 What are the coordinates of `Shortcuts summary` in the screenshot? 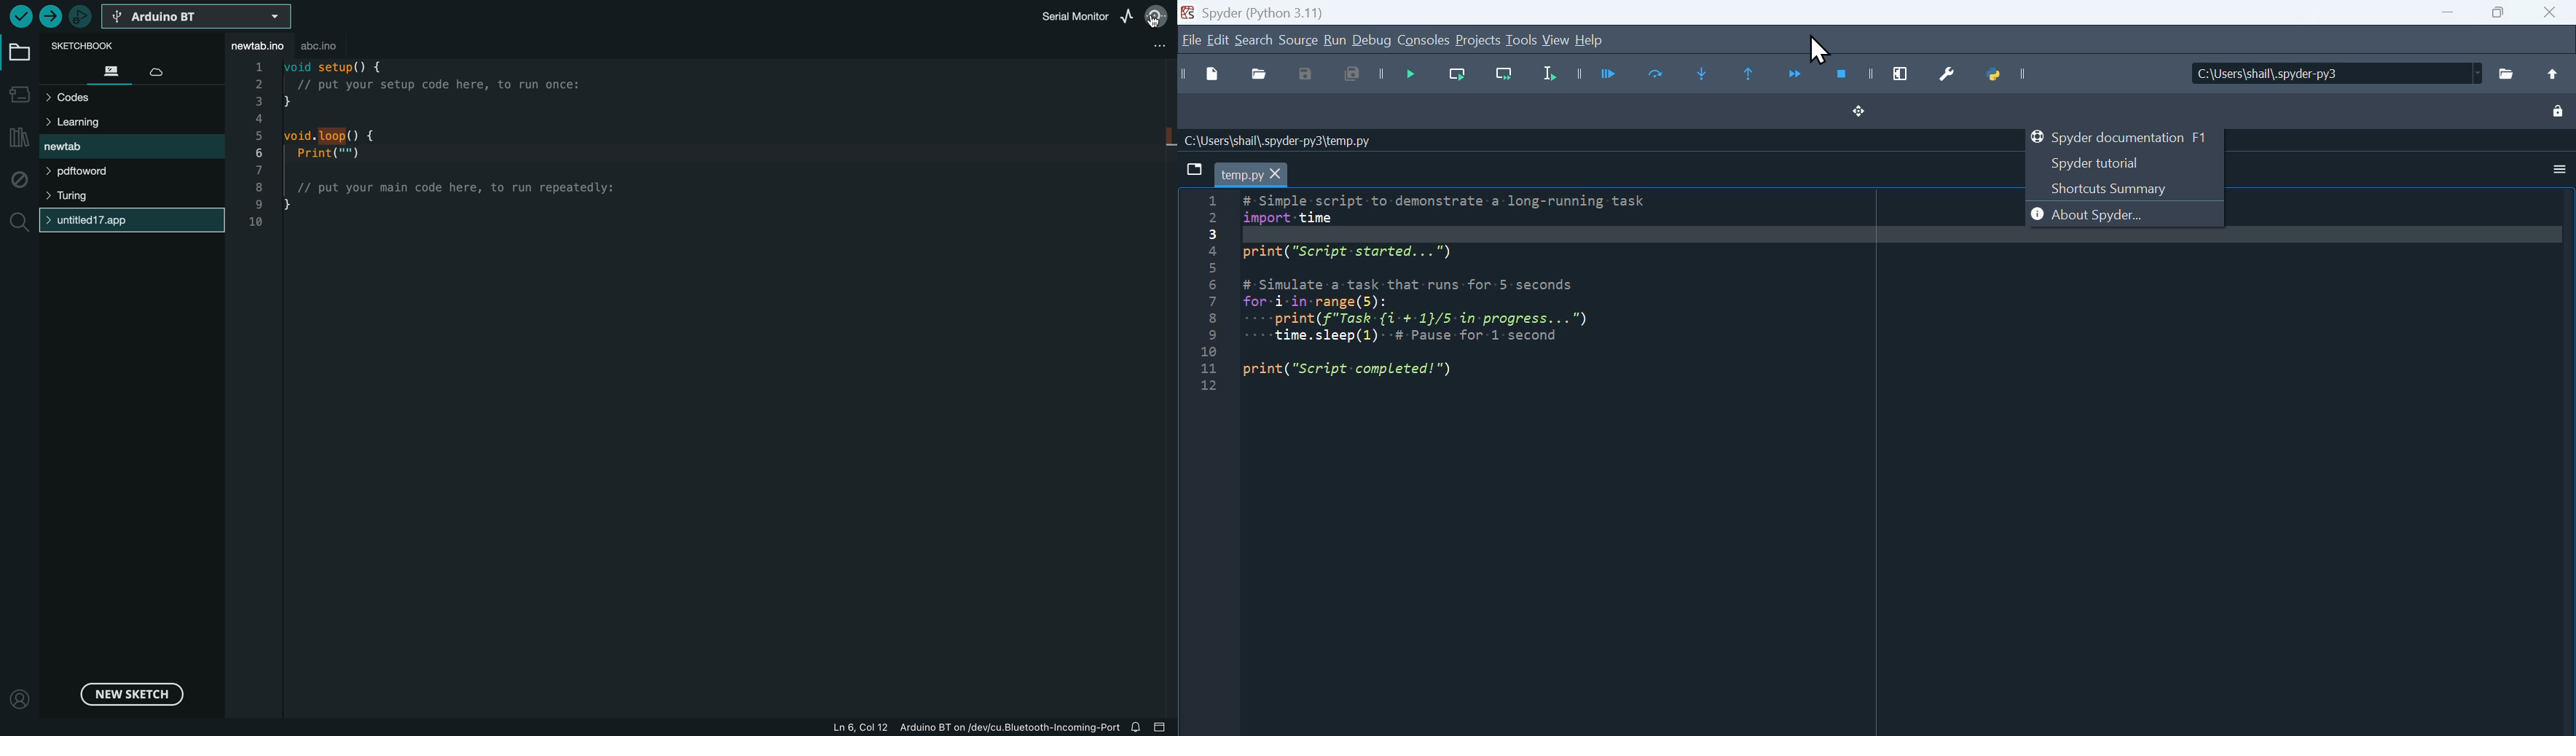 It's located at (2113, 193).